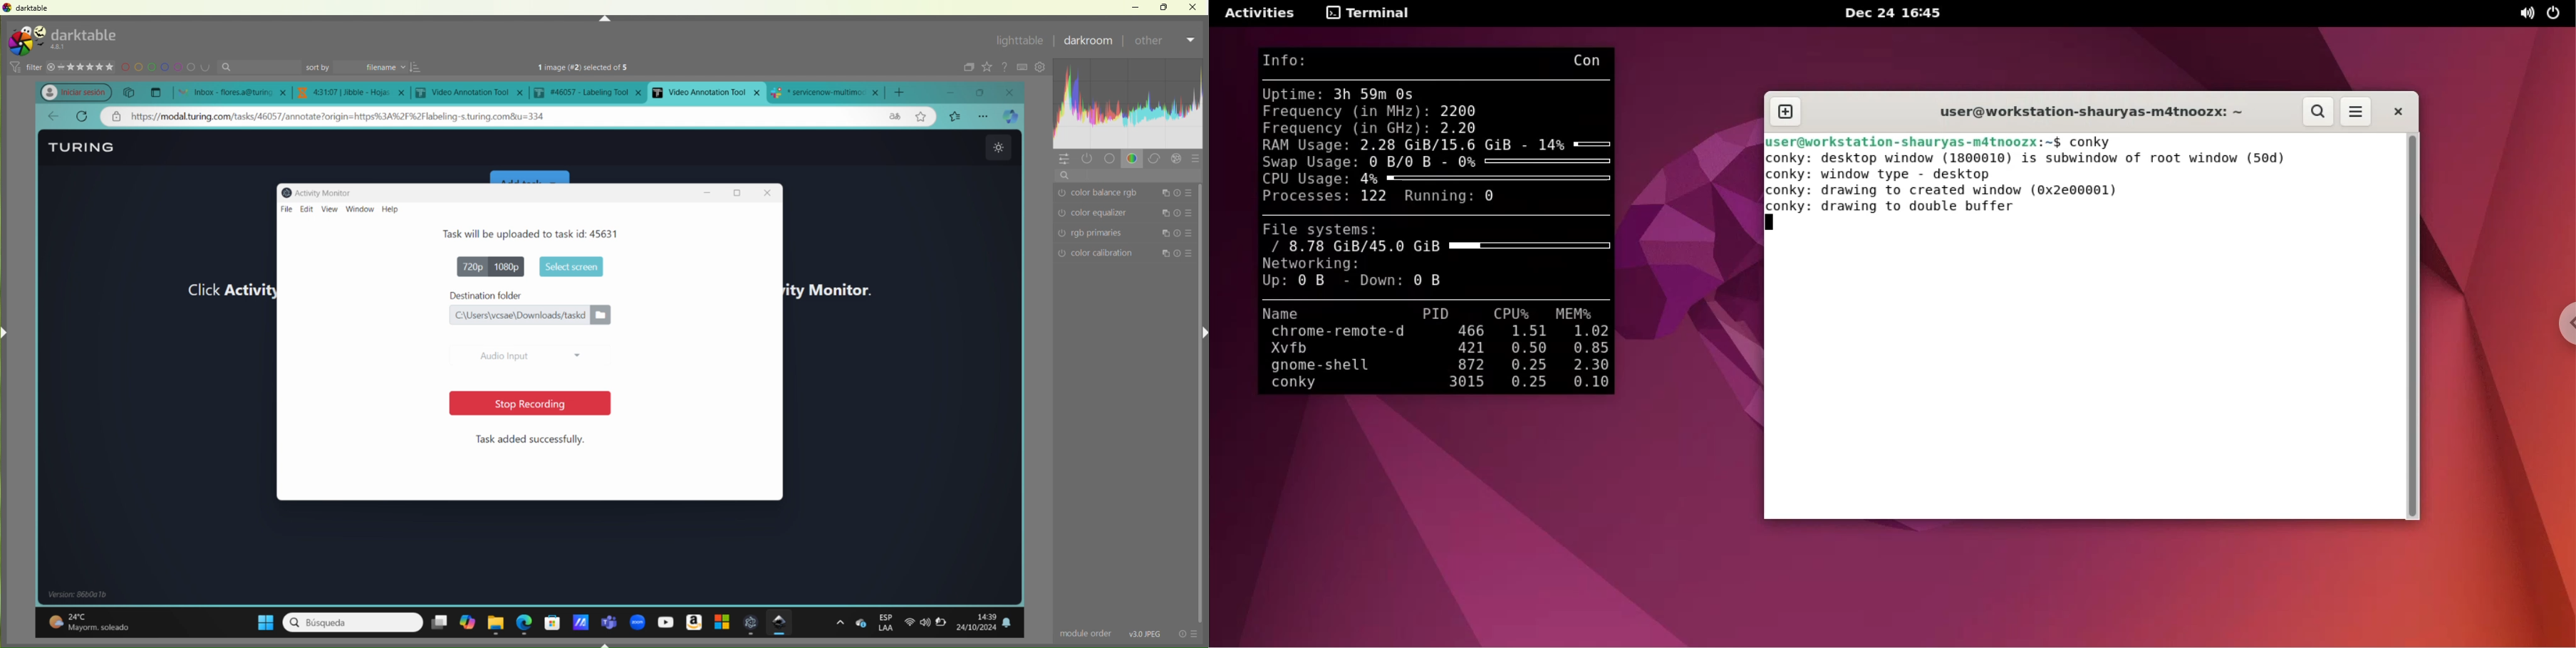  What do you see at coordinates (354, 92) in the screenshot?
I see `tab` at bounding box center [354, 92].